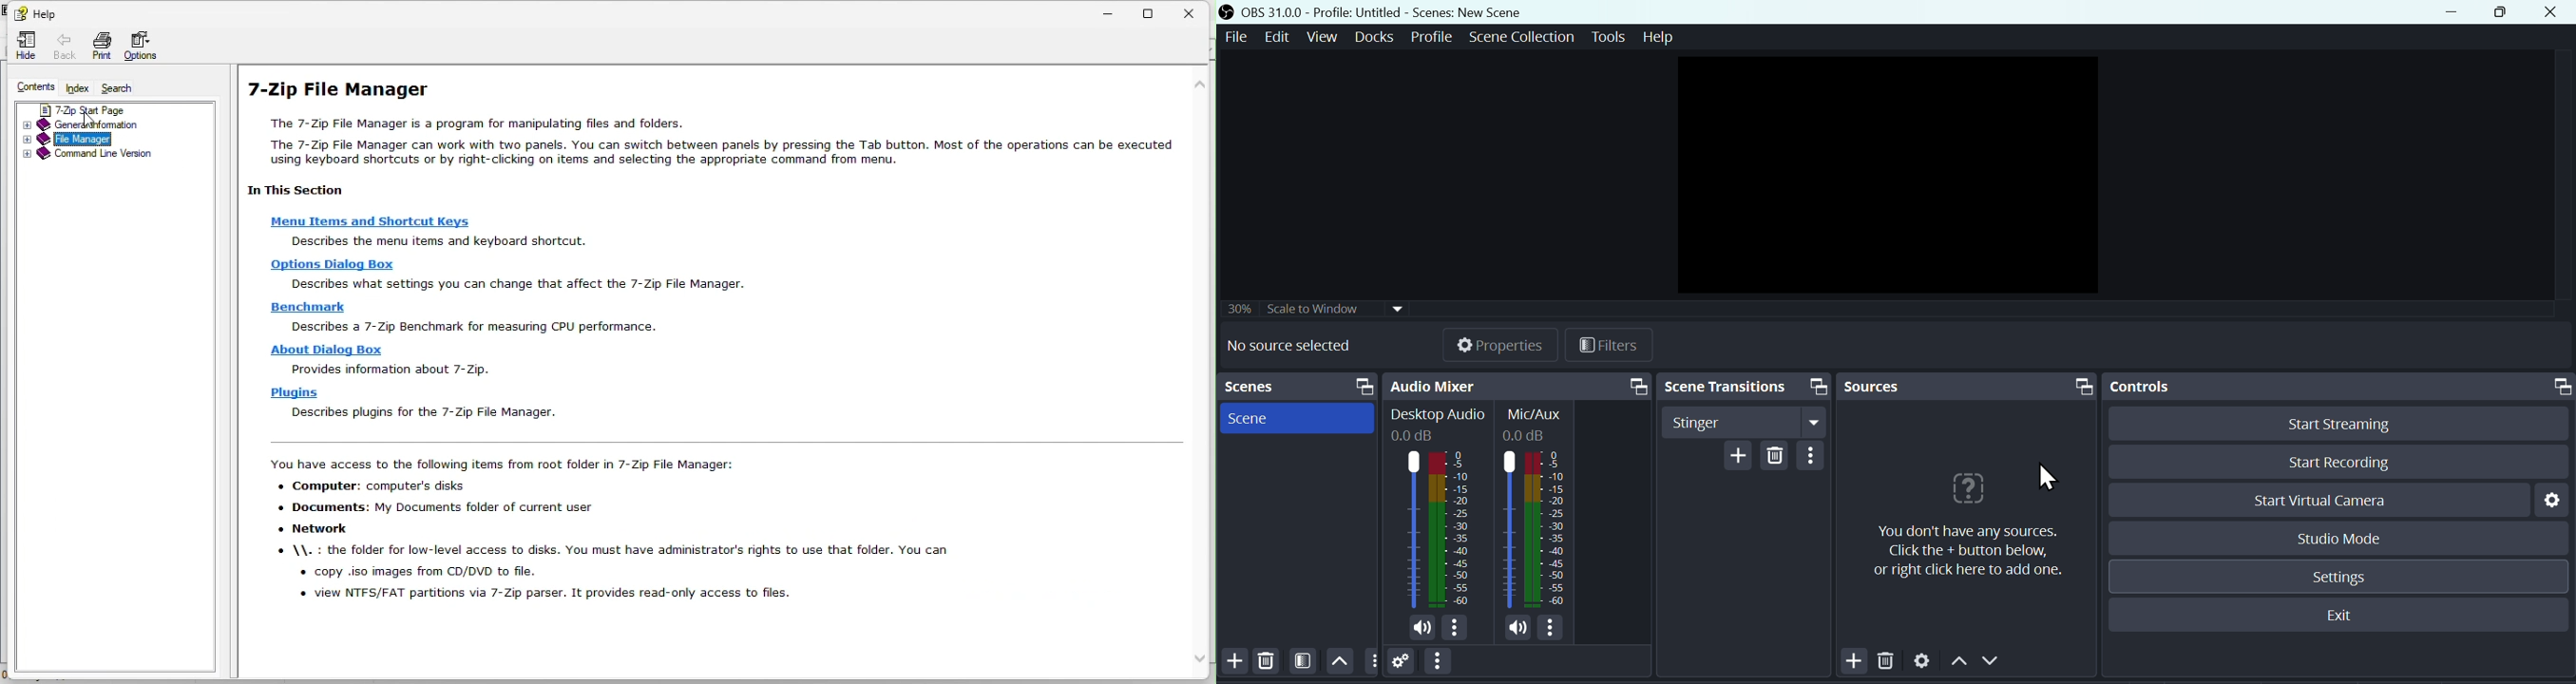 This screenshot has width=2576, height=700. What do you see at coordinates (1775, 457) in the screenshot?
I see `Delete` at bounding box center [1775, 457].